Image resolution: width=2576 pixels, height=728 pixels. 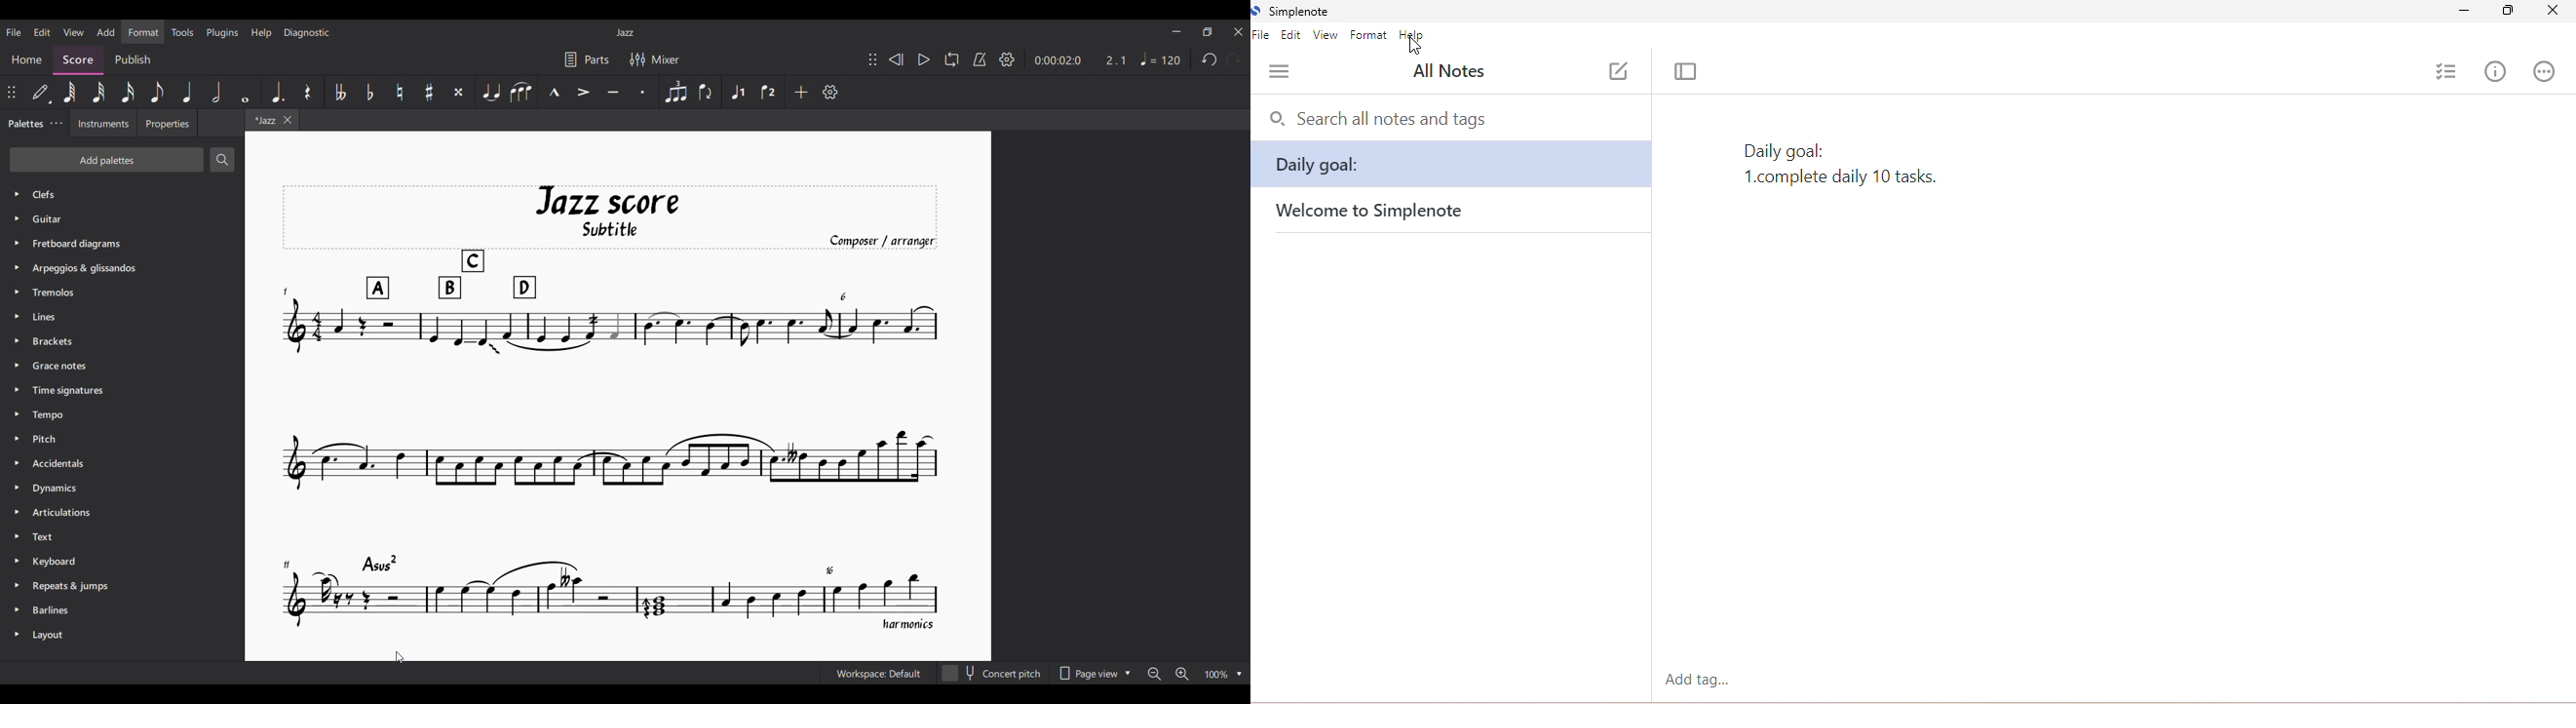 What do you see at coordinates (1414, 47) in the screenshot?
I see `cursor ` at bounding box center [1414, 47].